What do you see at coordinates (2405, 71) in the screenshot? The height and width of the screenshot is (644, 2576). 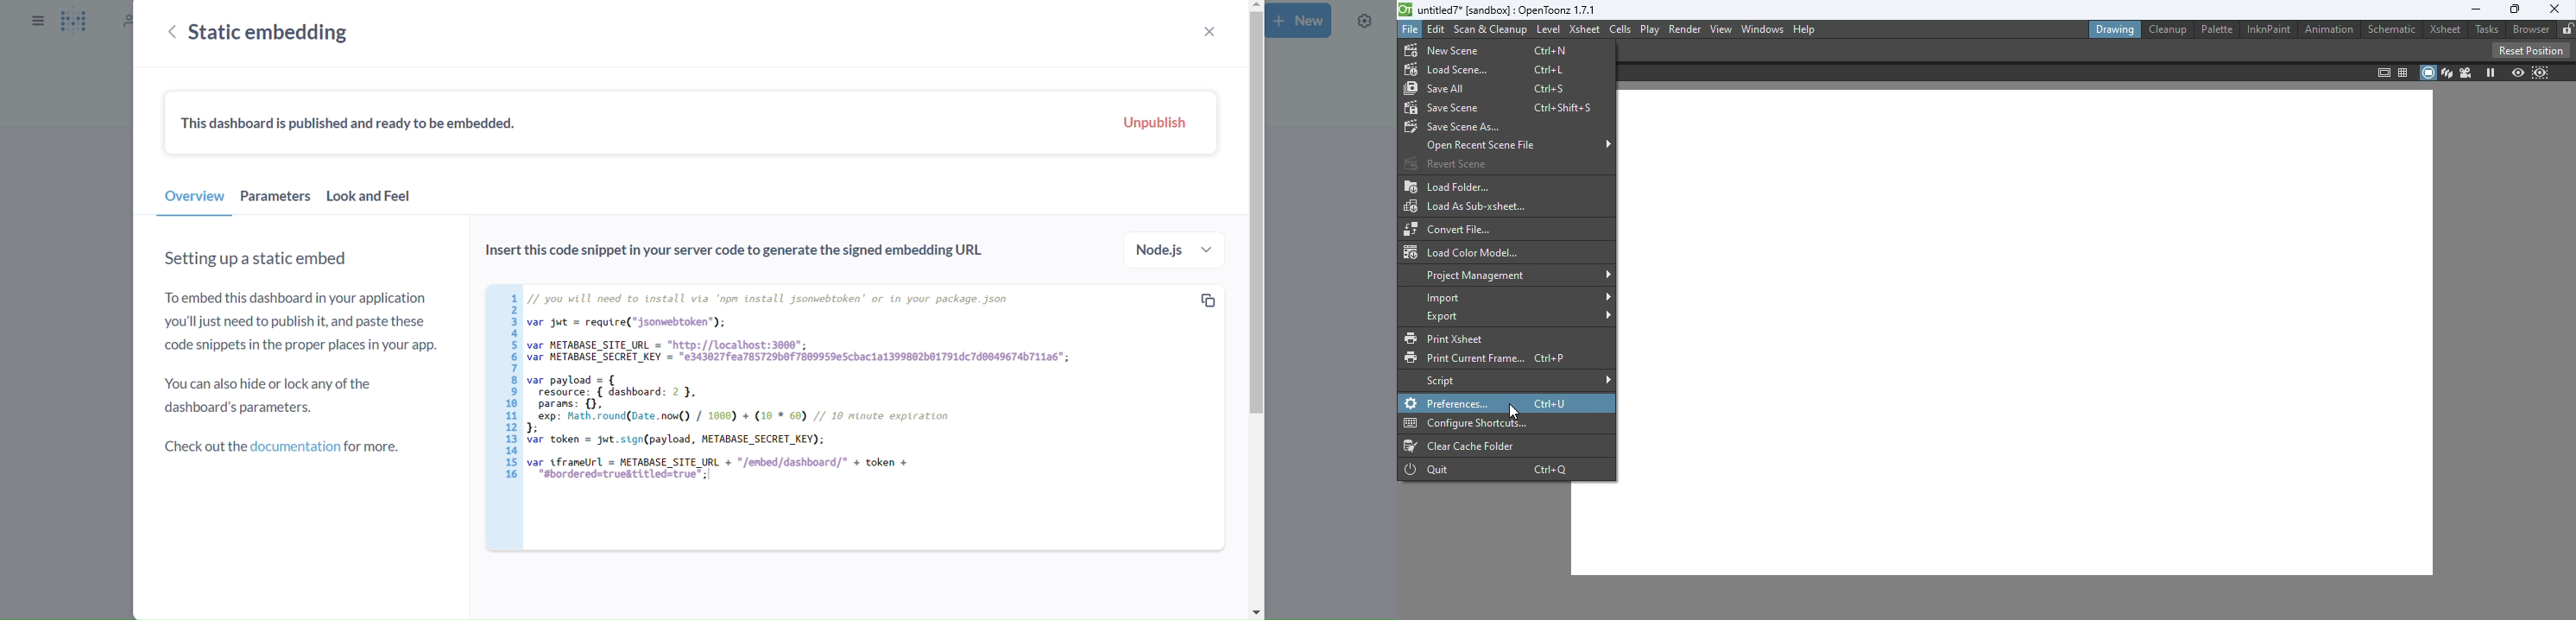 I see `Field guide` at bounding box center [2405, 71].